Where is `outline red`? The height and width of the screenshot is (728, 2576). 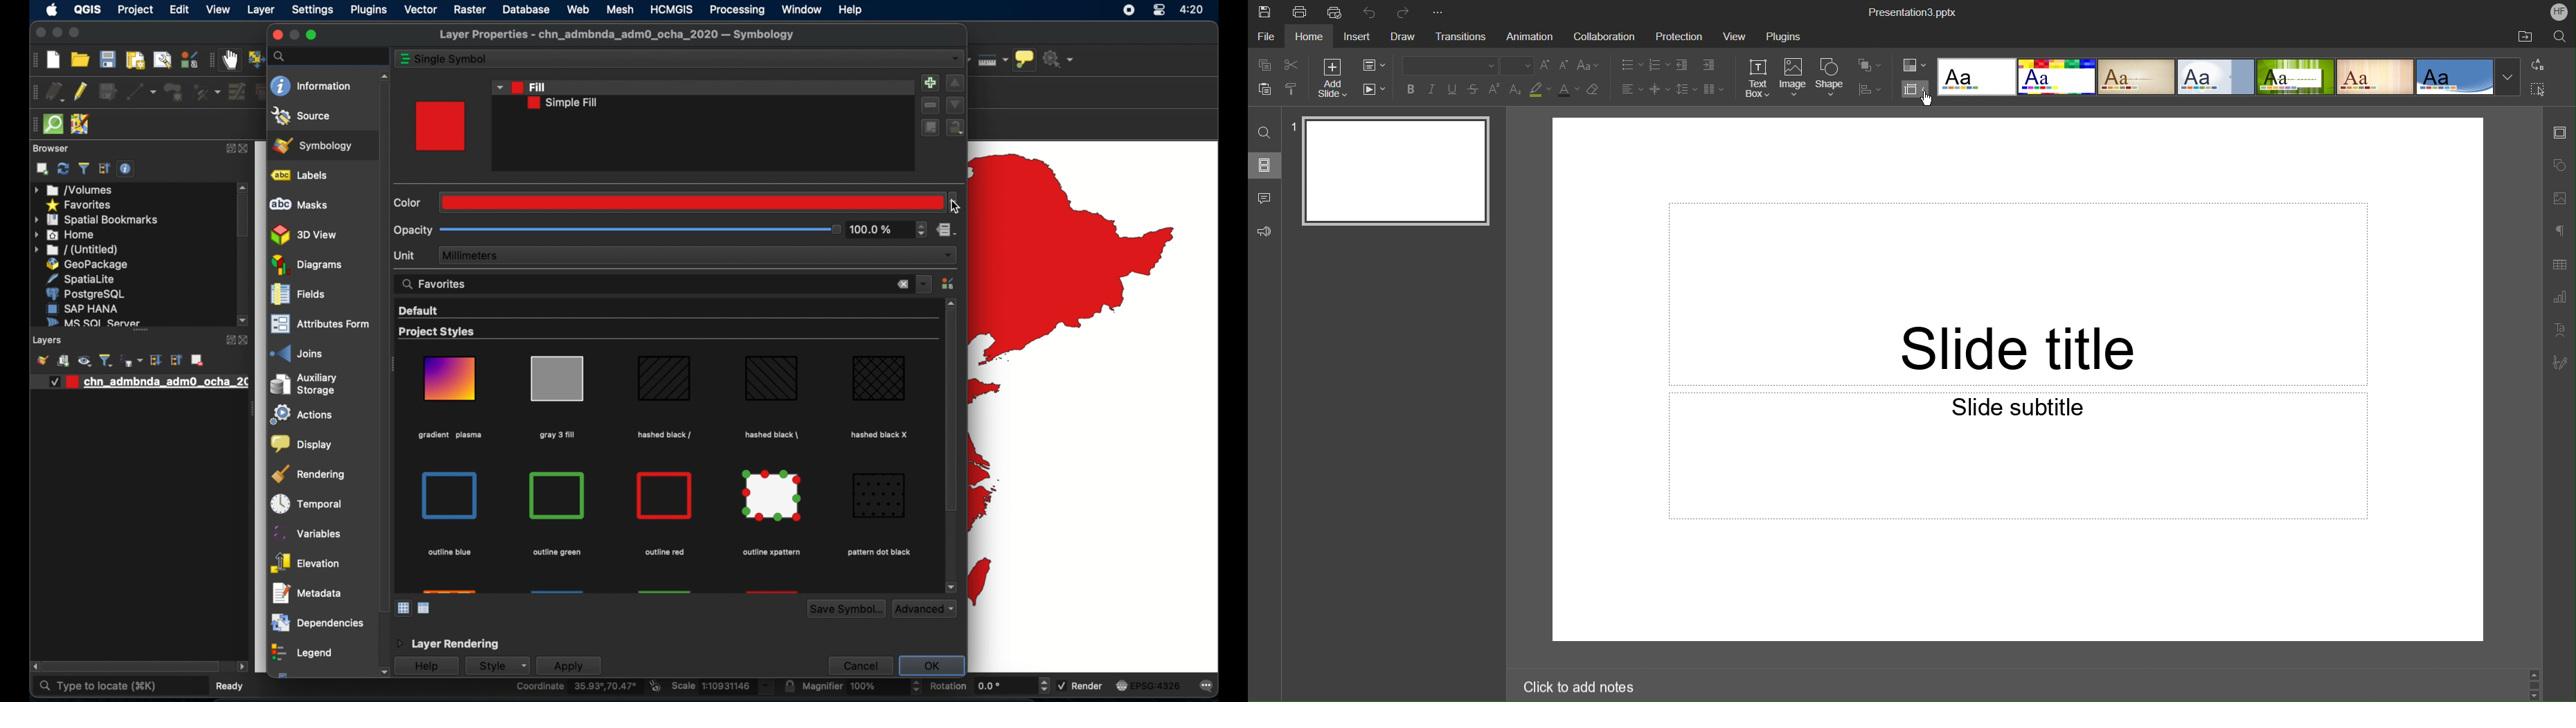 outline red is located at coordinates (664, 552).